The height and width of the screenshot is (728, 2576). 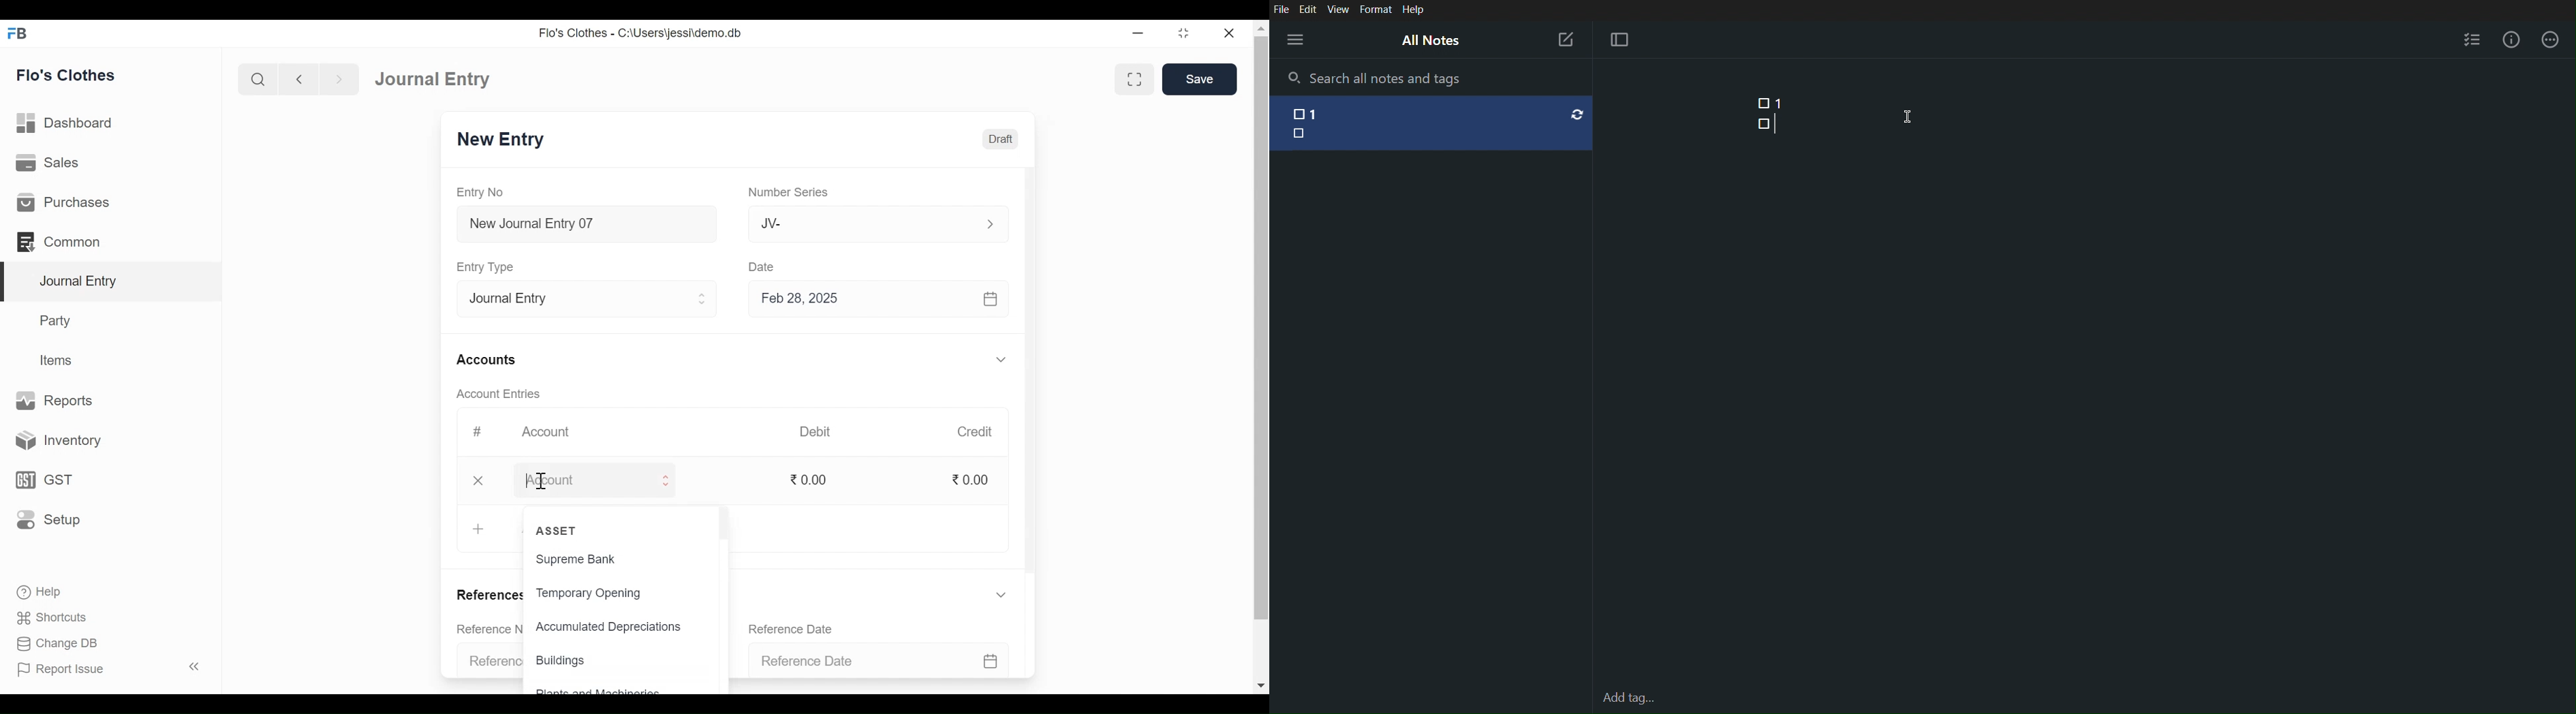 What do you see at coordinates (541, 482) in the screenshot?
I see `Text Cursor` at bounding box center [541, 482].